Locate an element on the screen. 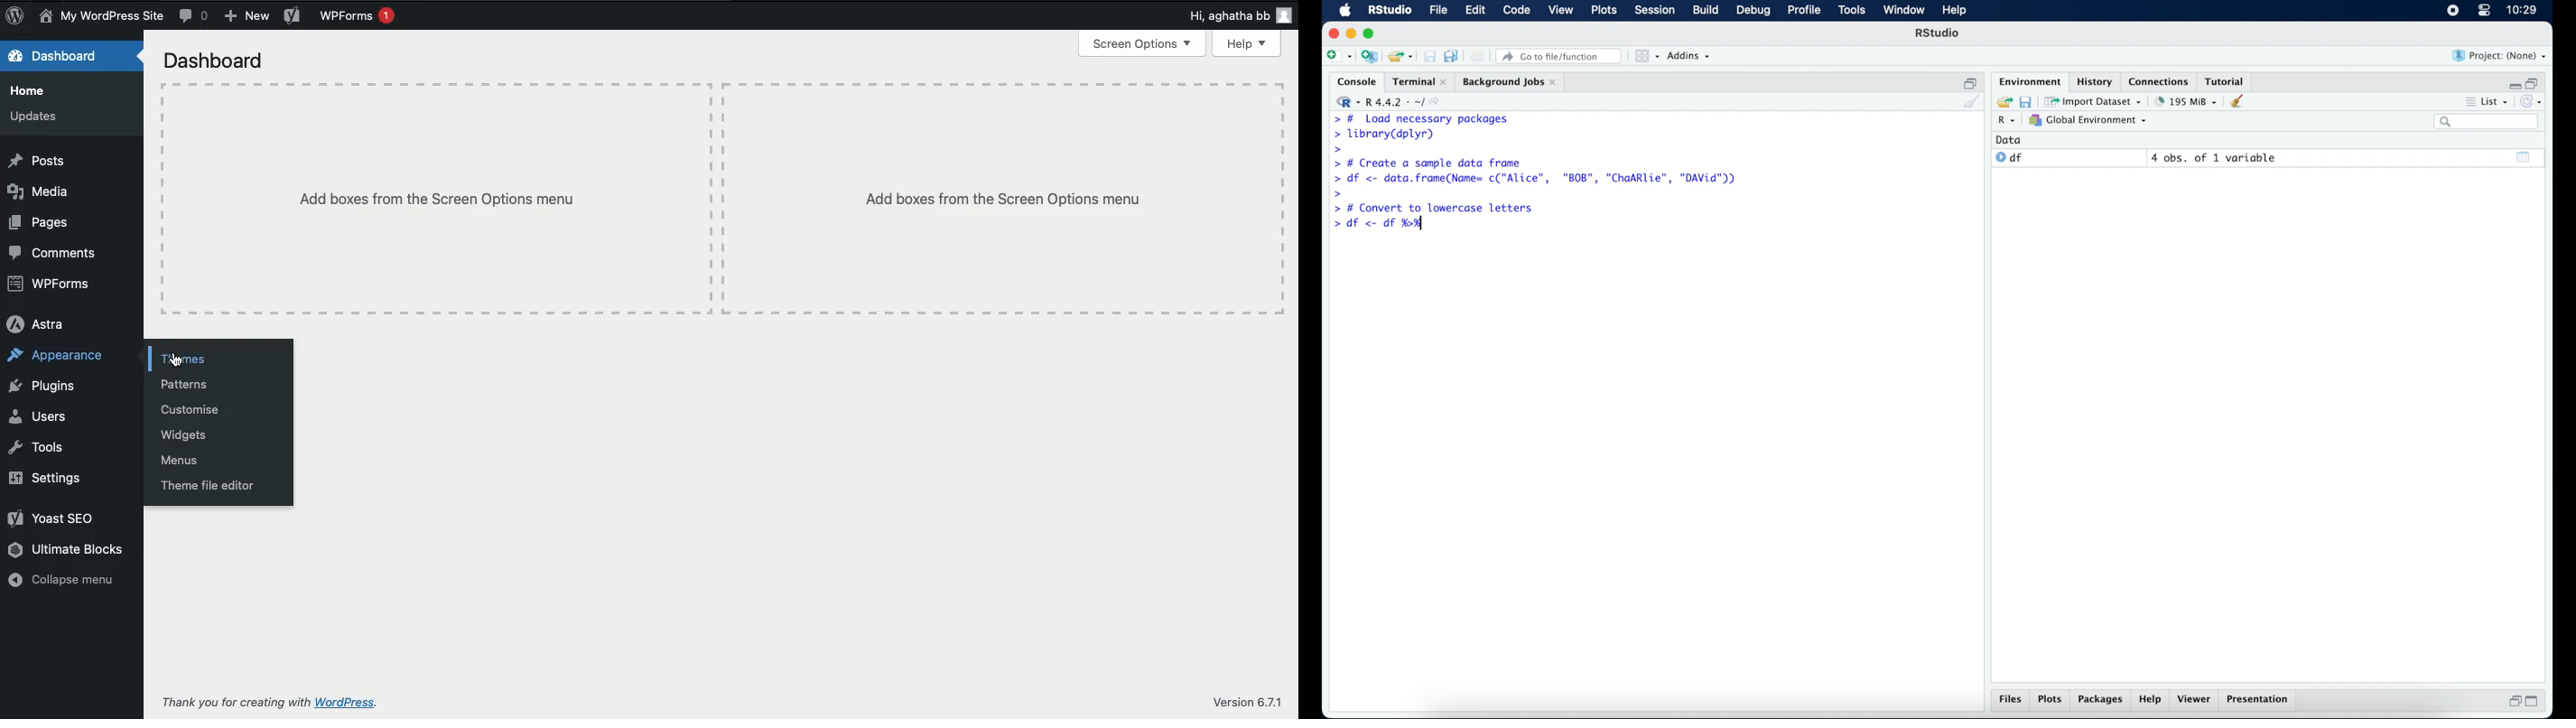 Image resolution: width=2576 pixels, height=728 pixels. presentation is located at coordinates (2259, 700).